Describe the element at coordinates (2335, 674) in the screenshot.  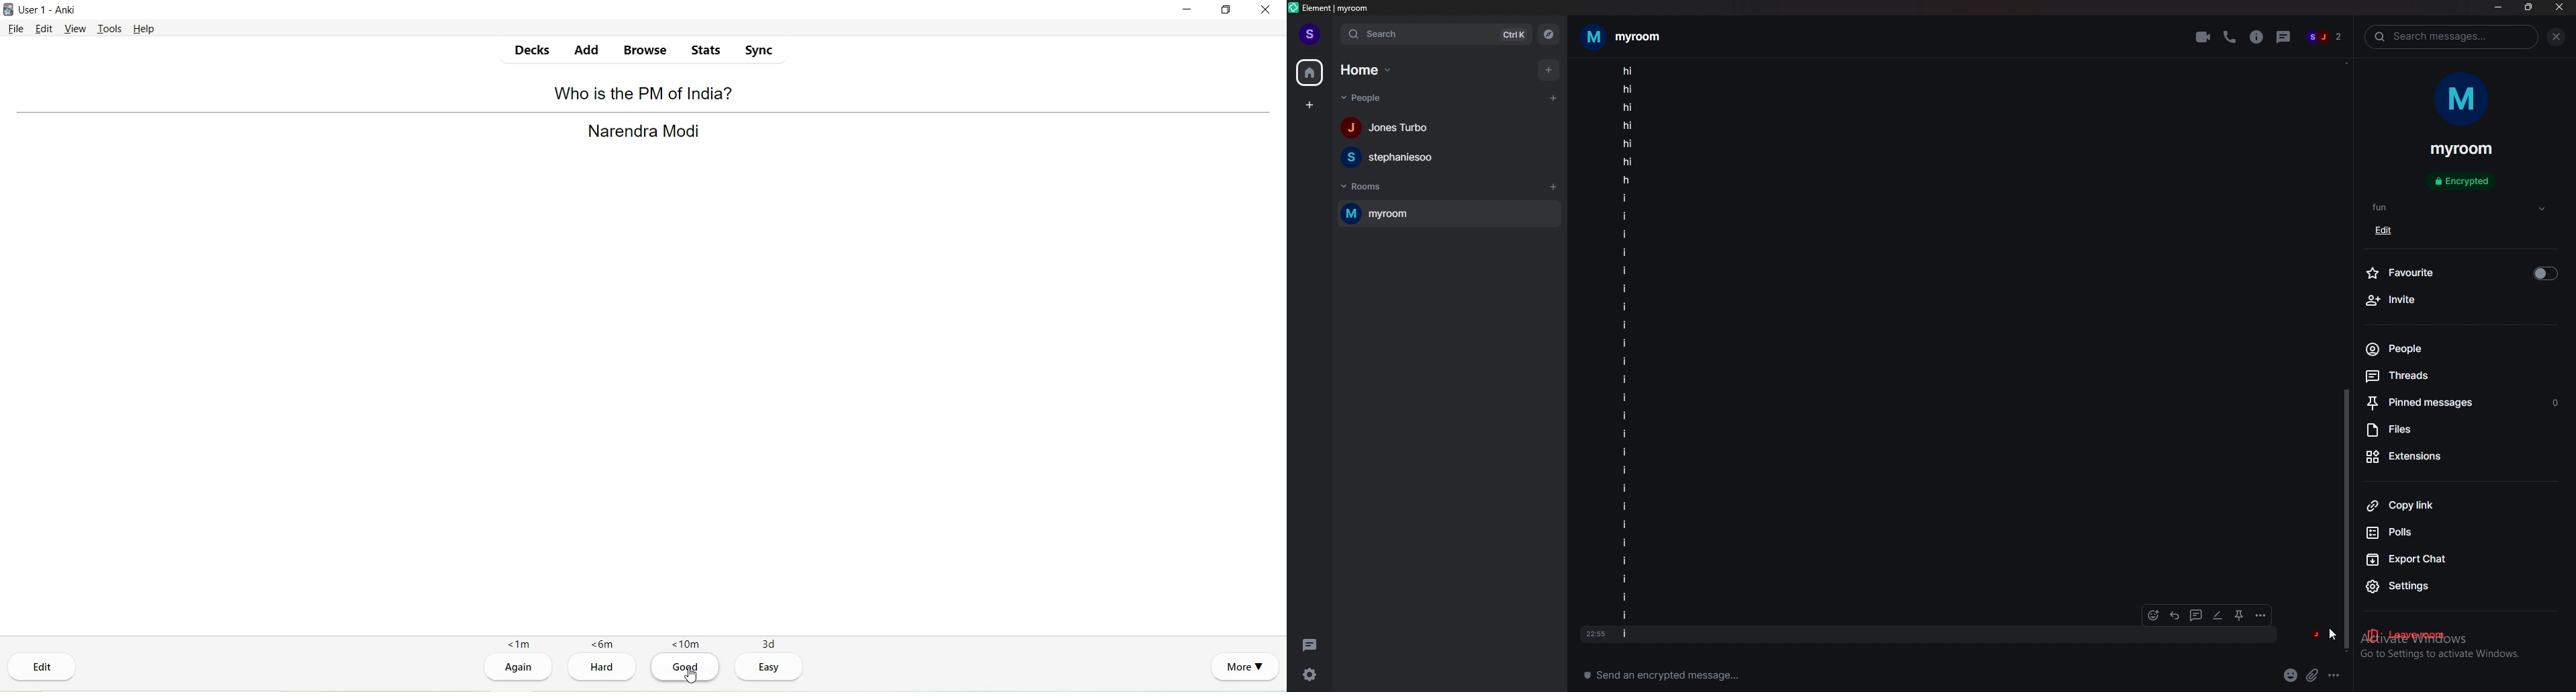
I see `options` at that location.